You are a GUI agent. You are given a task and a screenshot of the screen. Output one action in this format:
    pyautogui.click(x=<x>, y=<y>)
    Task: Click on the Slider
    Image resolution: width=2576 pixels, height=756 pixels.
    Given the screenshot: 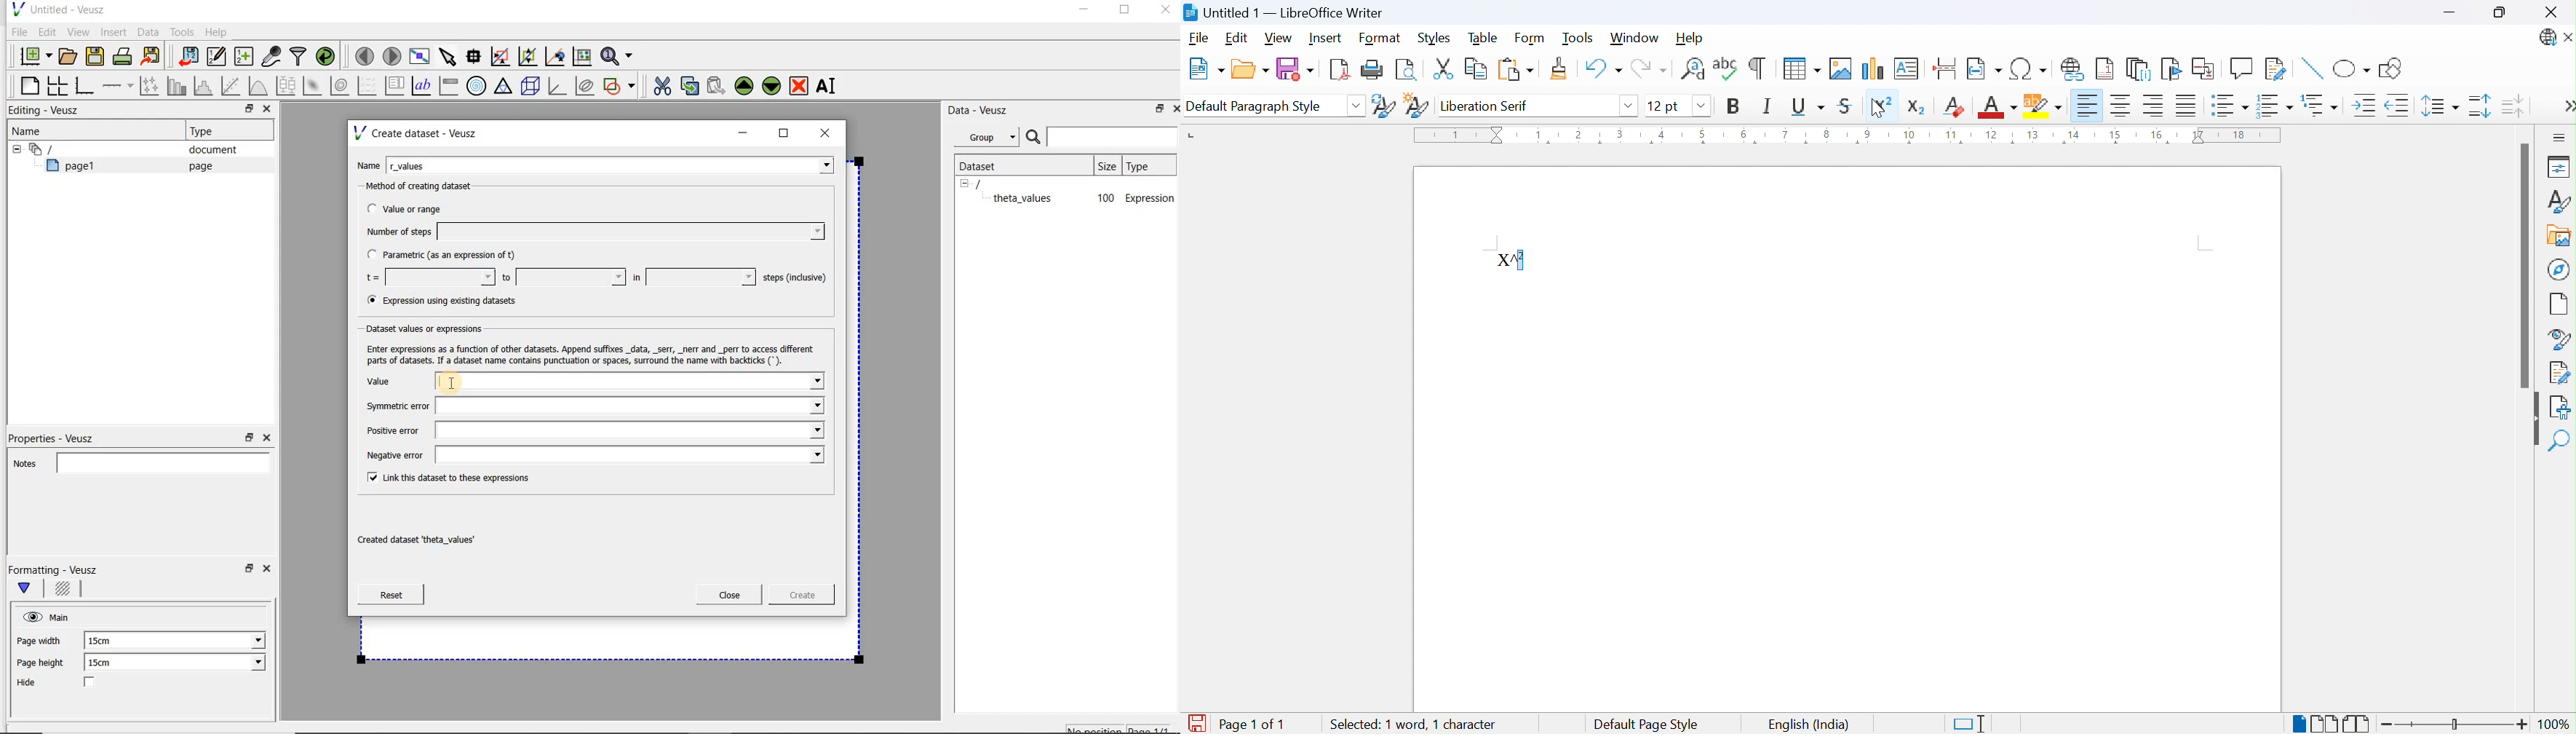 What is the action you would take?
    pyautogui.click(x=2453, y=724)
    